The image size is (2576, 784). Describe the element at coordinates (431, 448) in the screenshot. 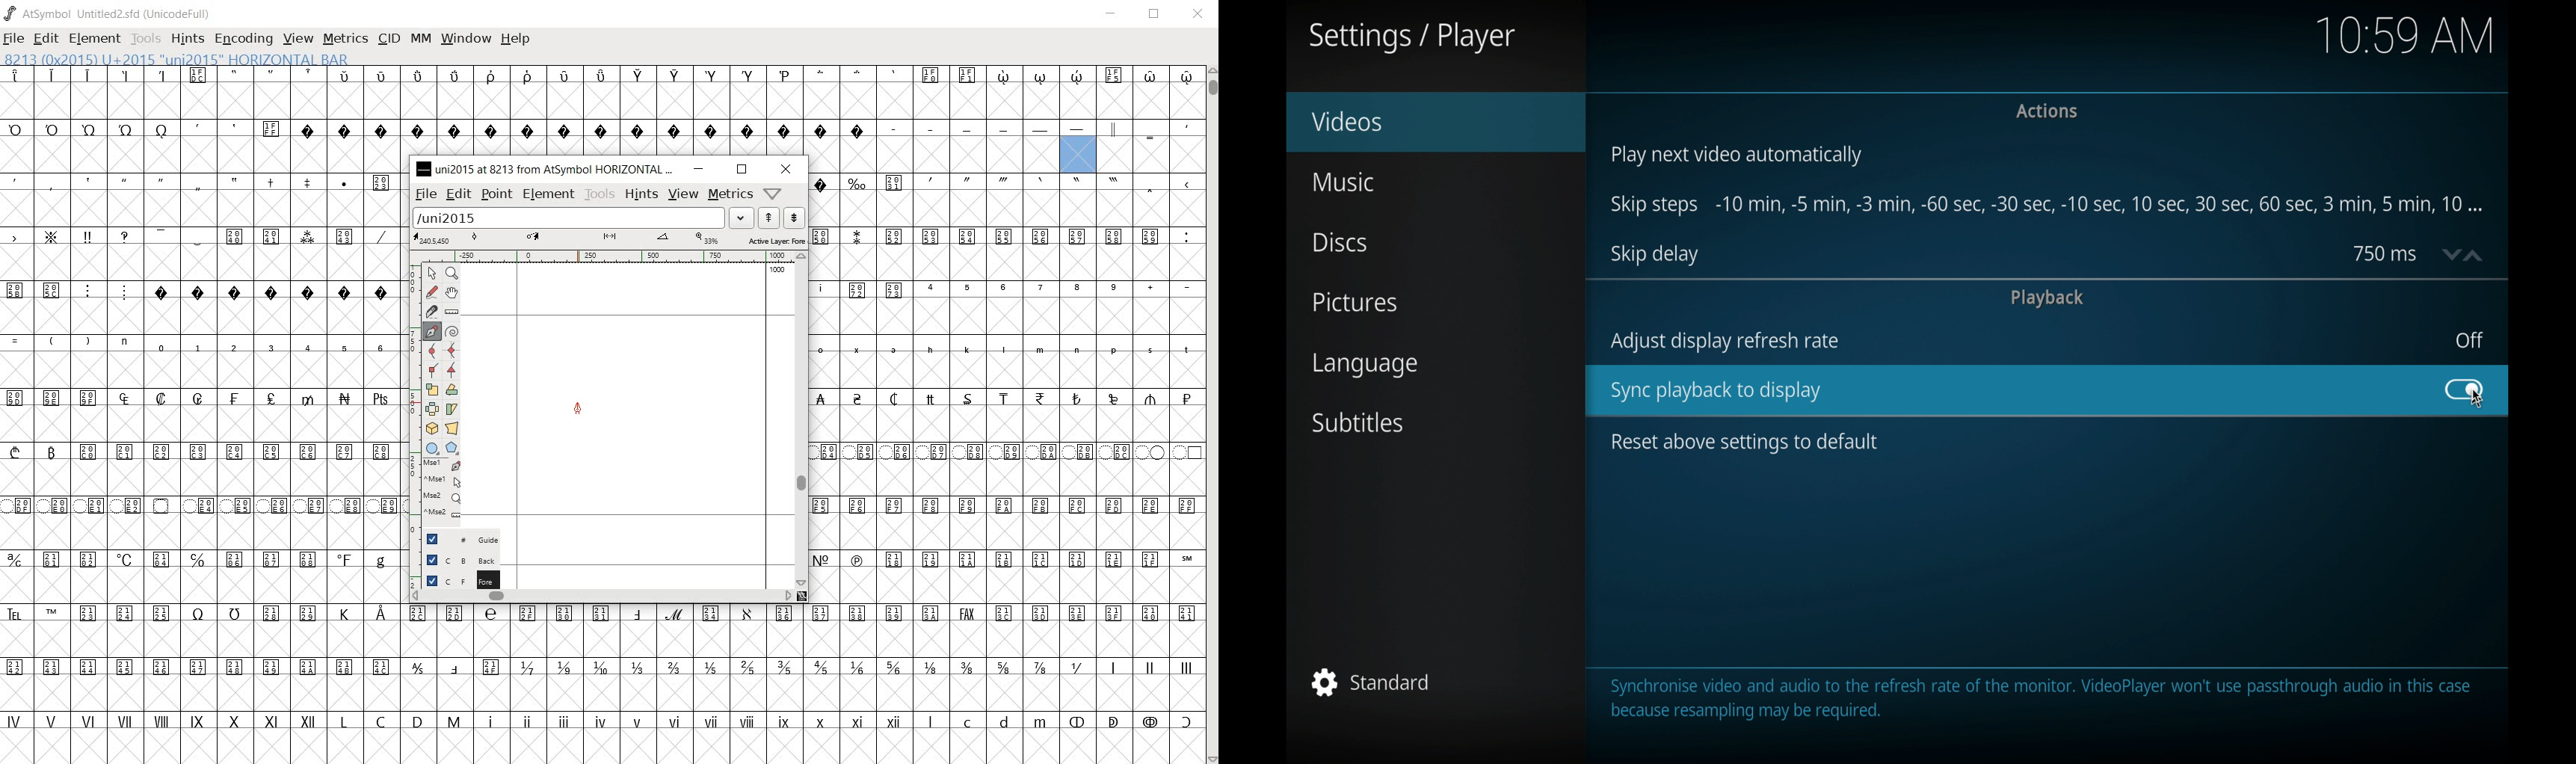

I see `rectangle or ellipse` at that location.